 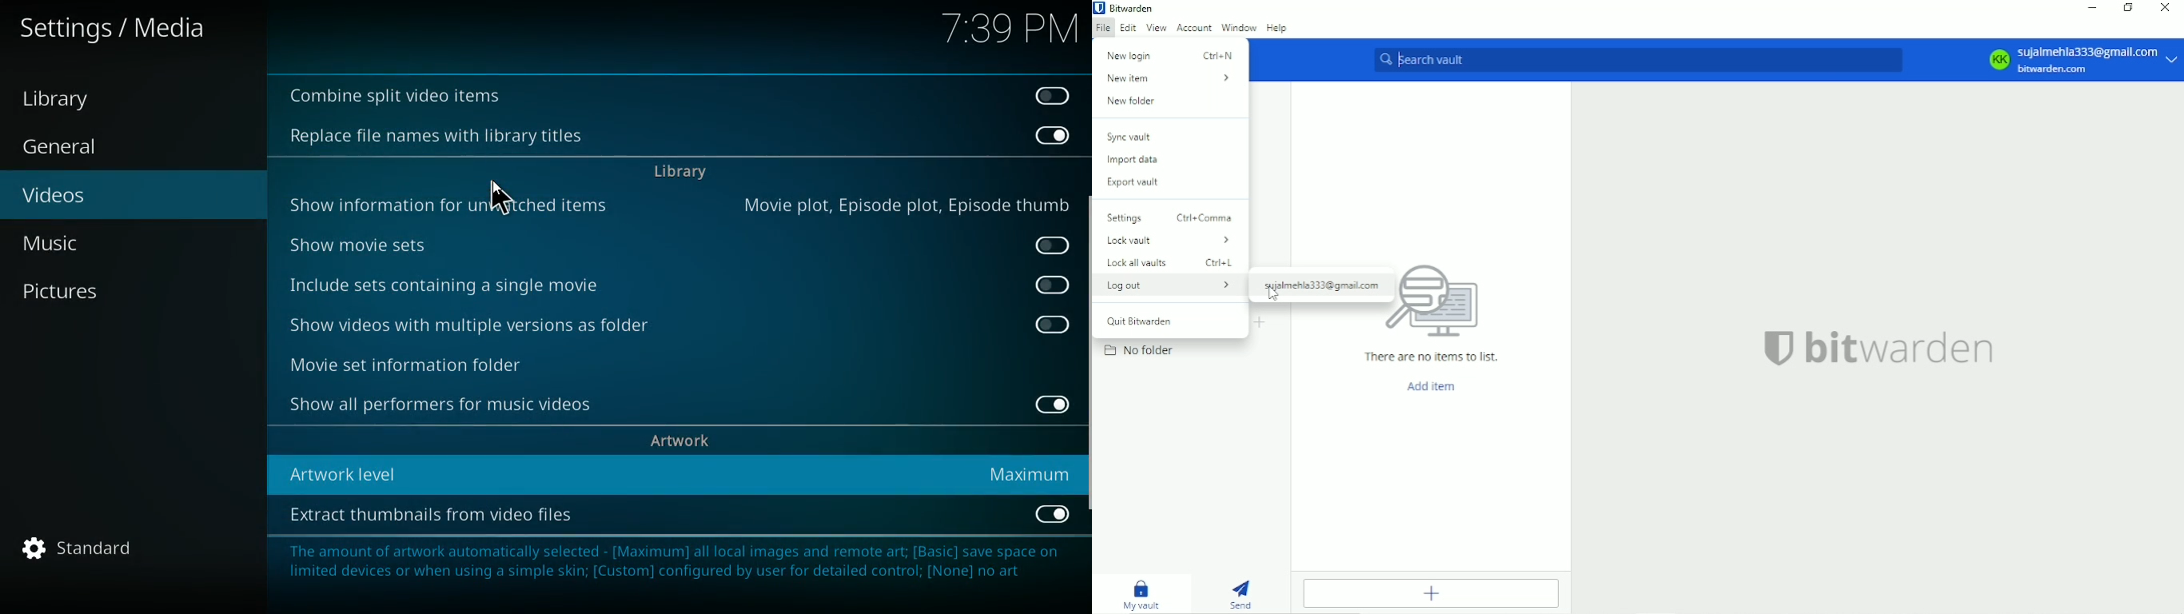 I want to click on standard, so click(x=87, y=548).